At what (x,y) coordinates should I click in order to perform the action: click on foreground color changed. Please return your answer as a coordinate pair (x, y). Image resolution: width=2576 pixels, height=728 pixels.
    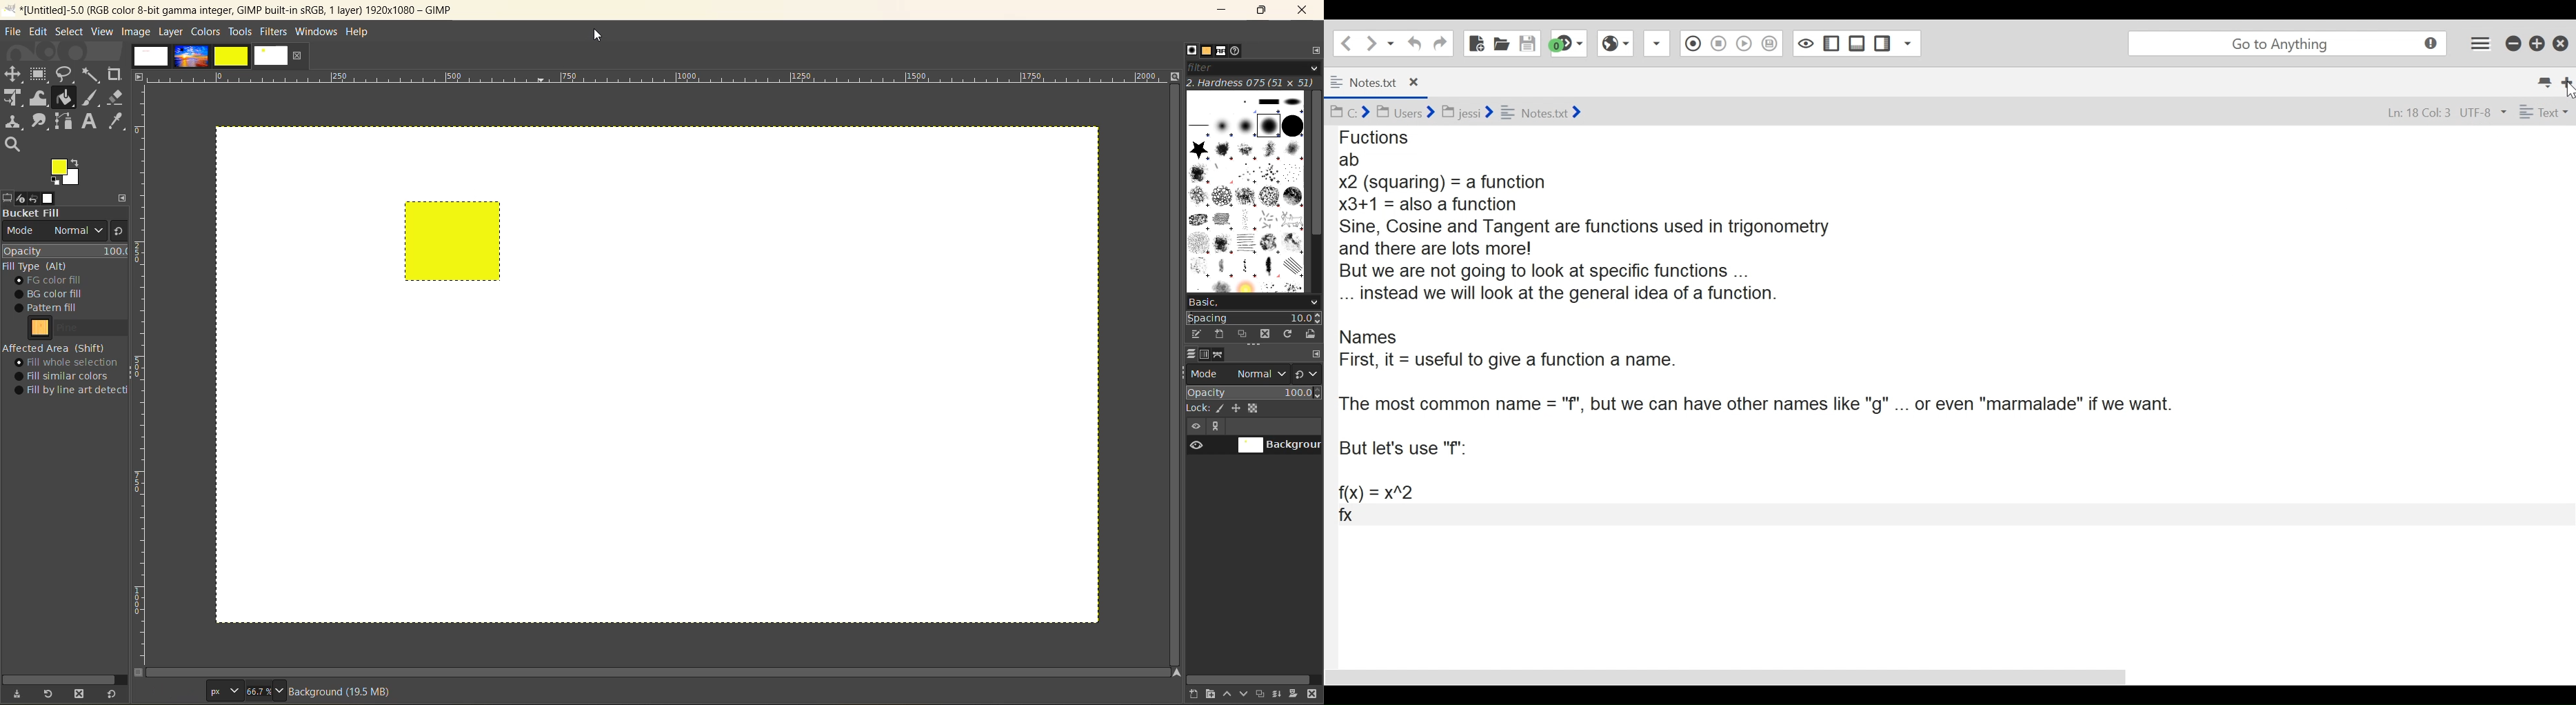
    Looking at the image, I should click on (65, 173).